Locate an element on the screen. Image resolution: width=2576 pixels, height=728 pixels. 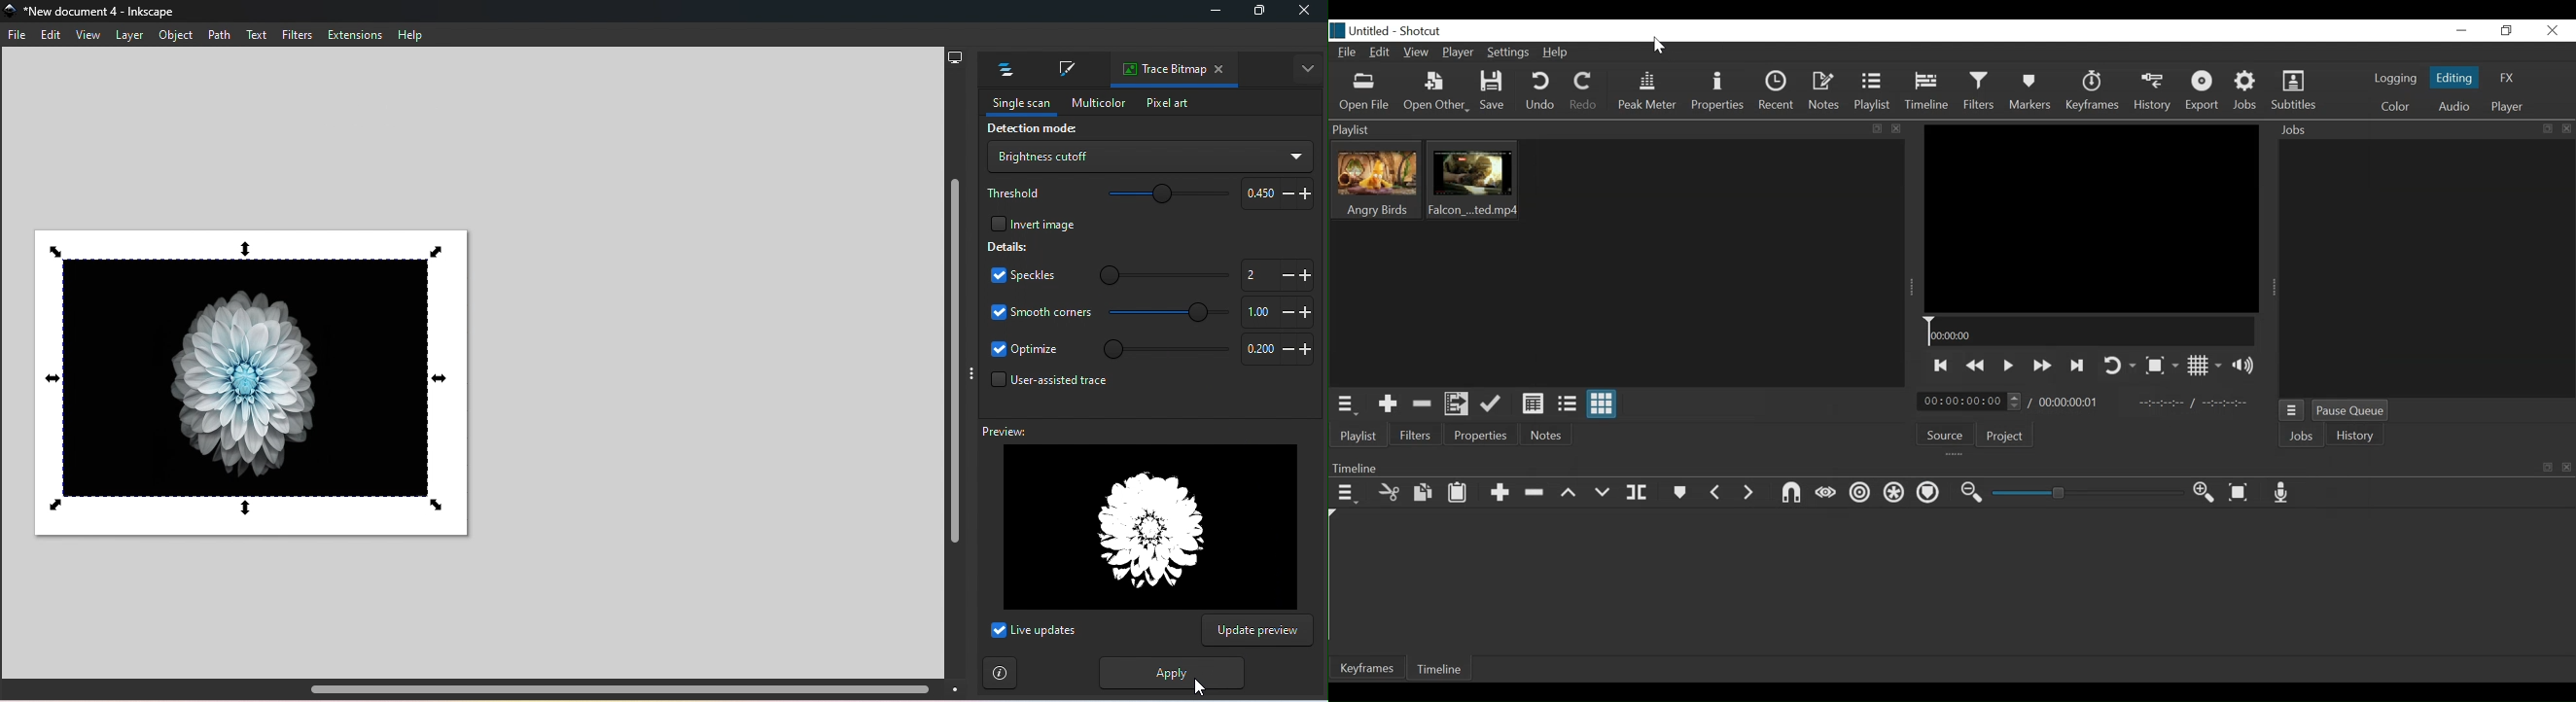
Horizontal scroll bar is located at coordinates (486, 689).